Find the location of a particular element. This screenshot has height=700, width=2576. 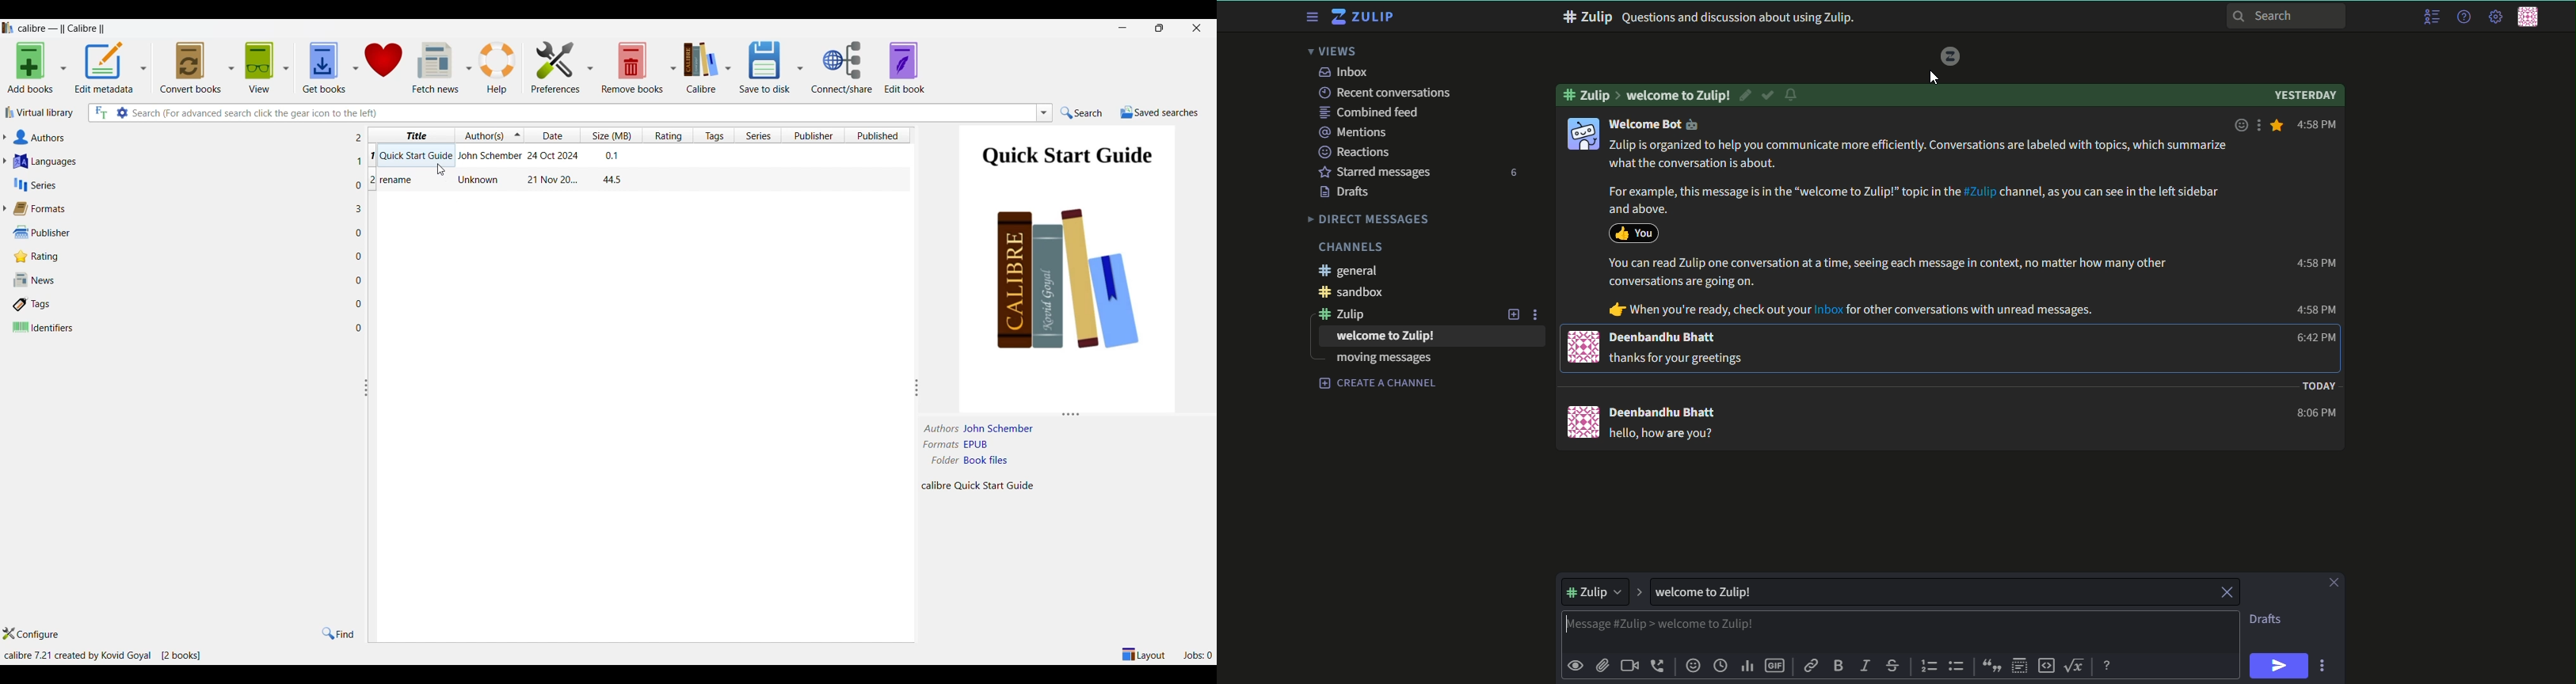

Title column is located at coordinates (414, 135).